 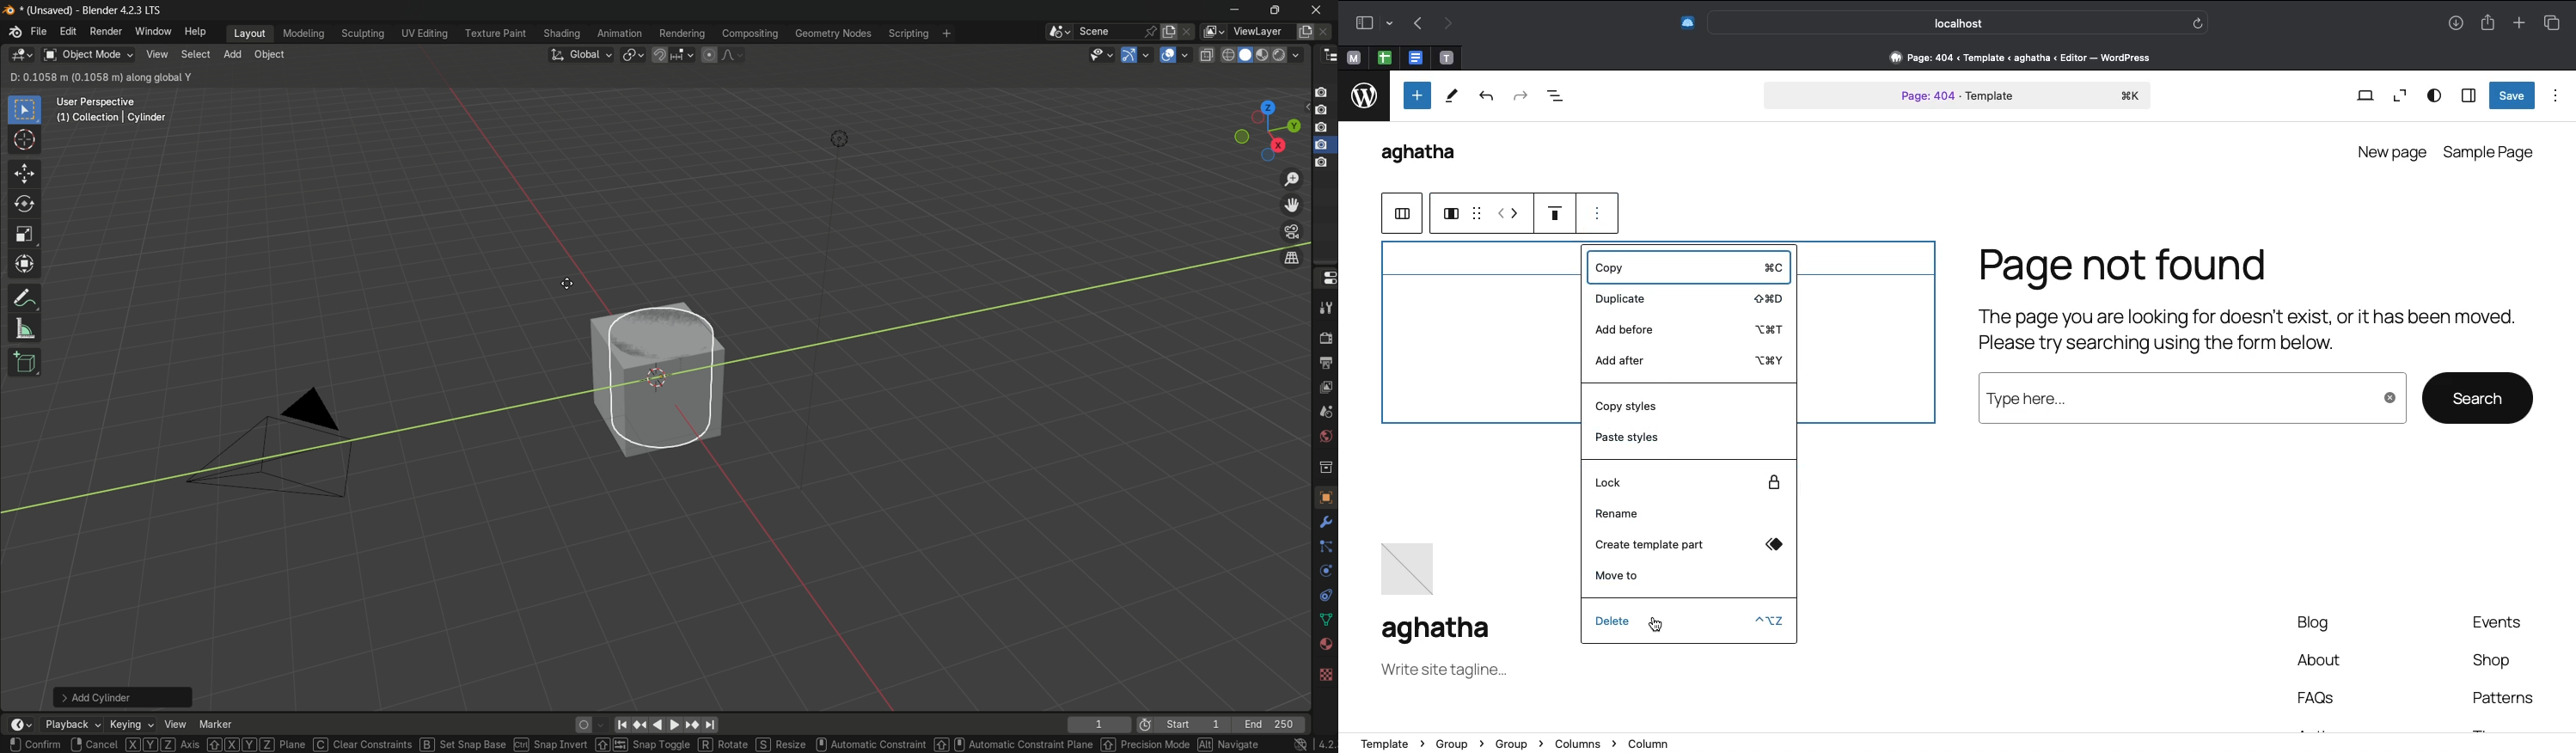 I want to click on toggle x-ray, so click(x=1208, y=54).